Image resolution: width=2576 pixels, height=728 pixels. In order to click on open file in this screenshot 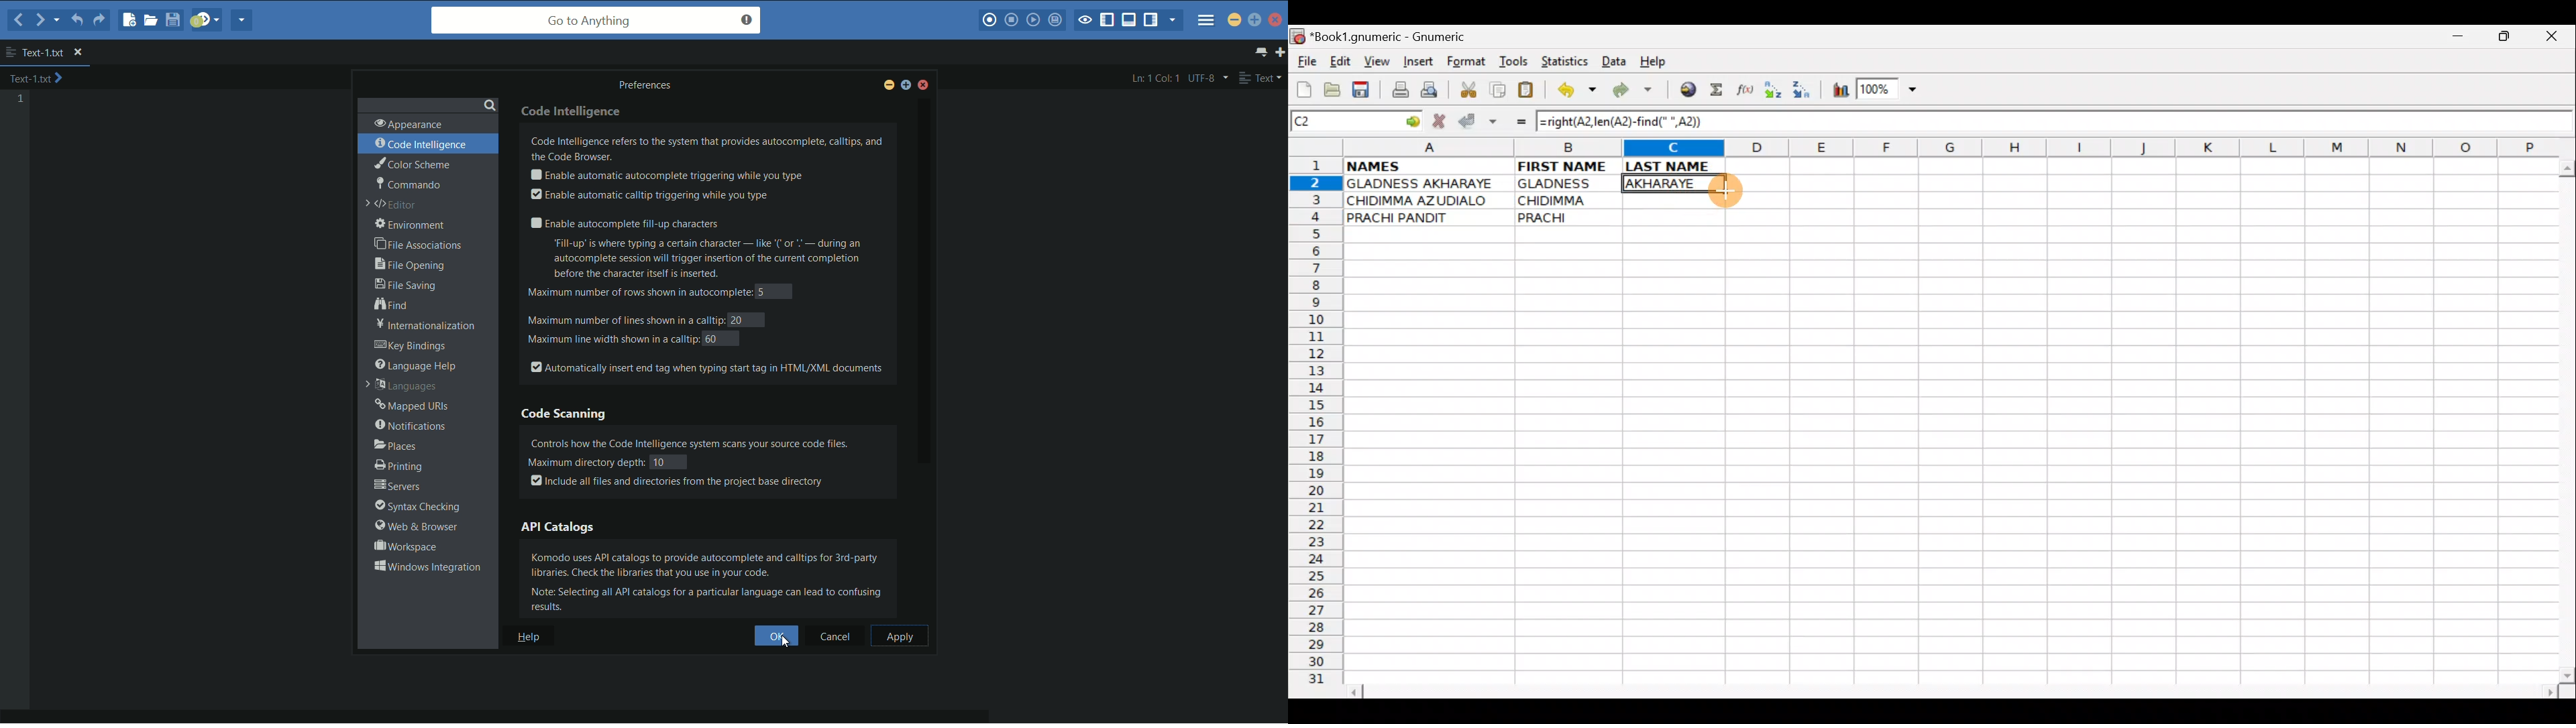, I will do `click(152, 19)`.